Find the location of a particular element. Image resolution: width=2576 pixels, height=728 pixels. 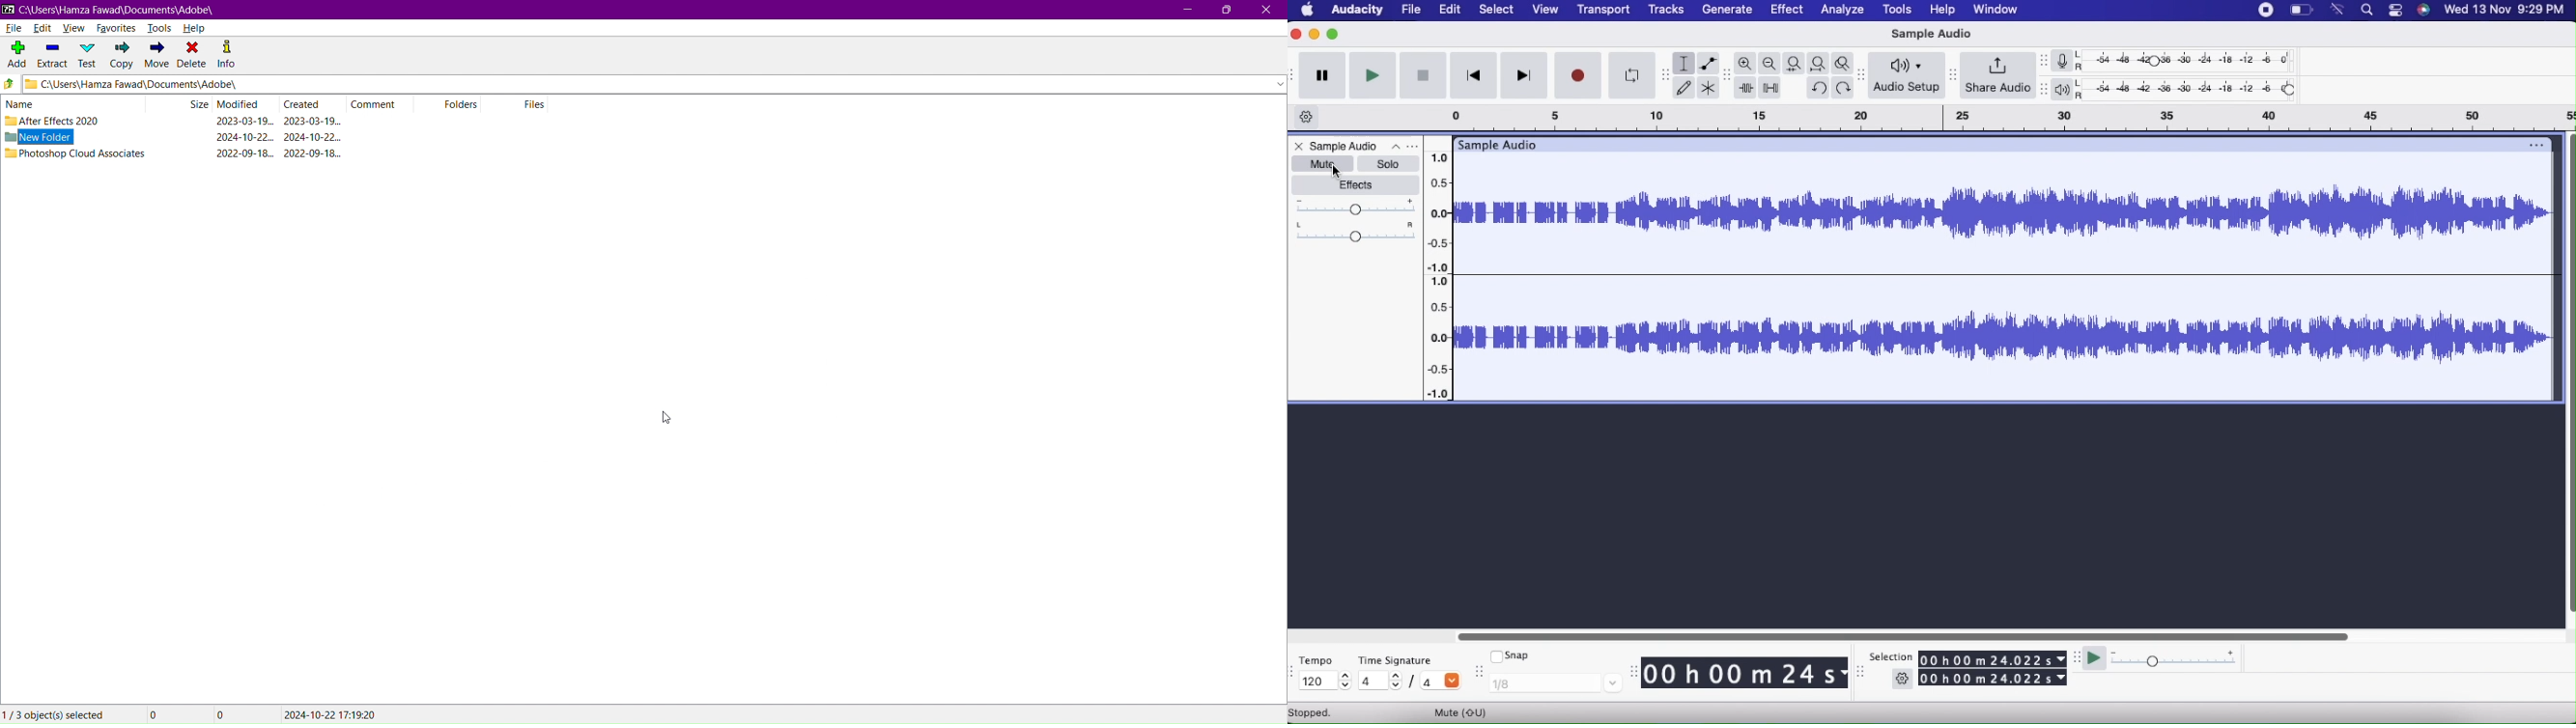

Zoom toggle is located at coordinates (1844, 62).